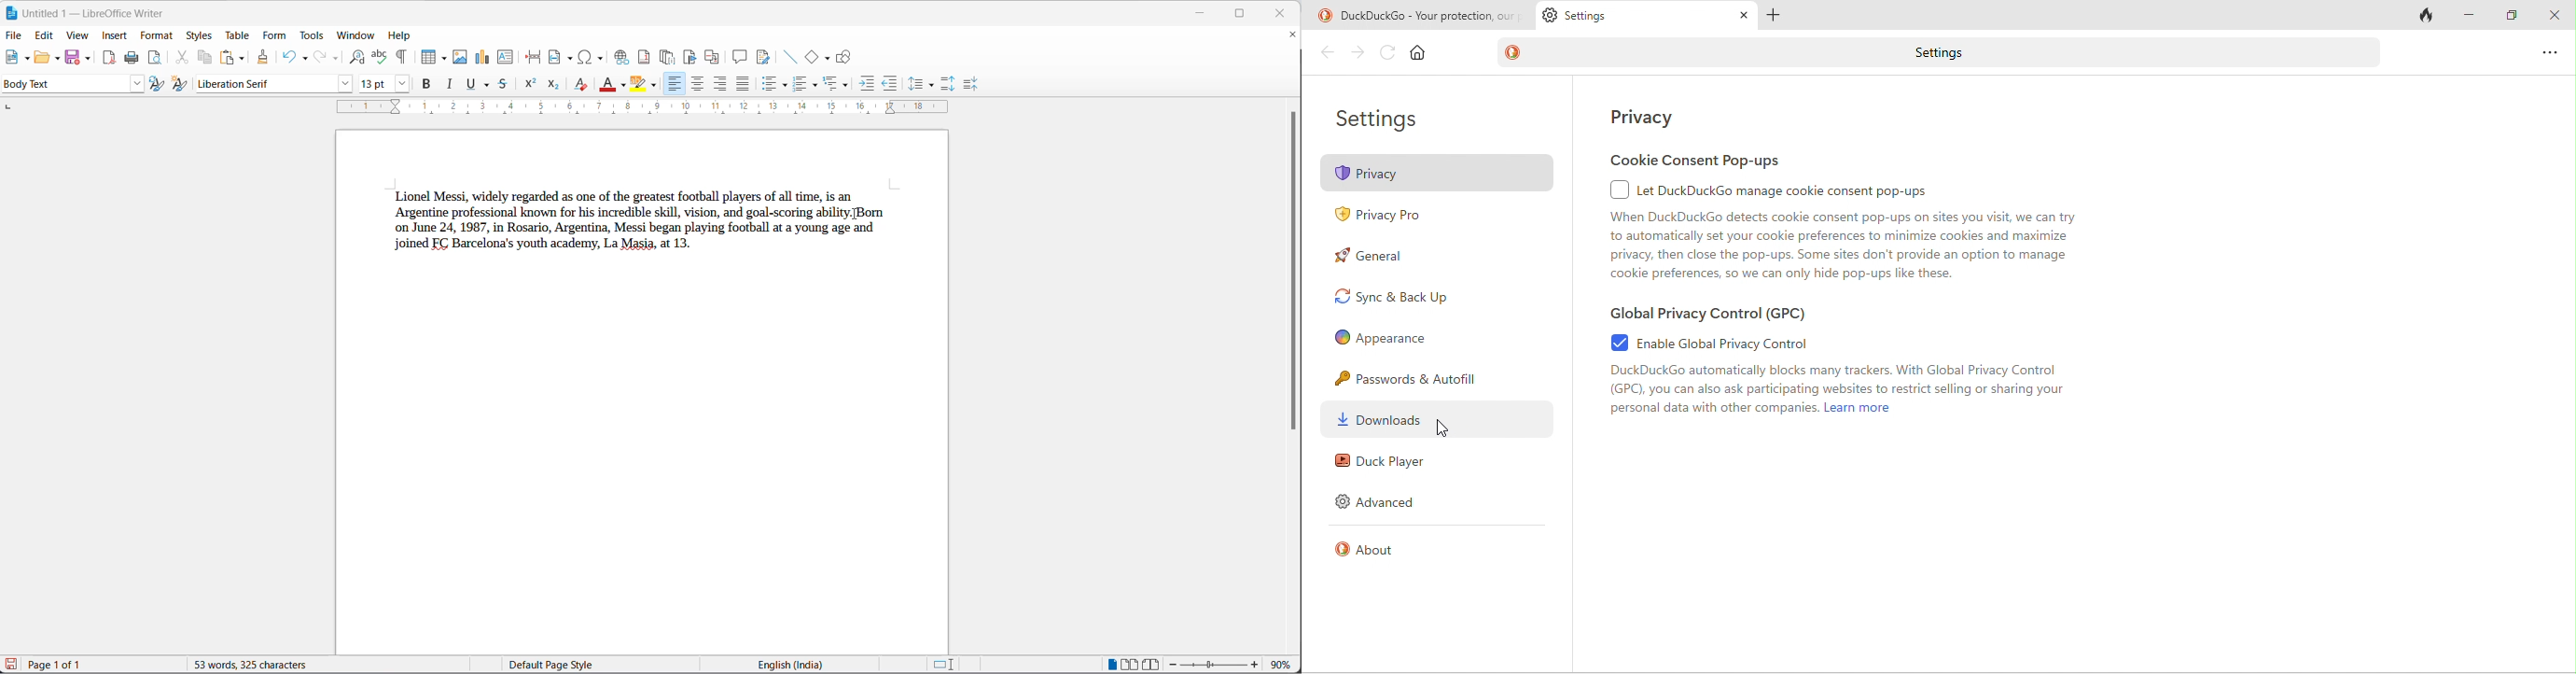  Describe the element at coordinates (262, 84) in the screenshot. I see `font name` at that location.